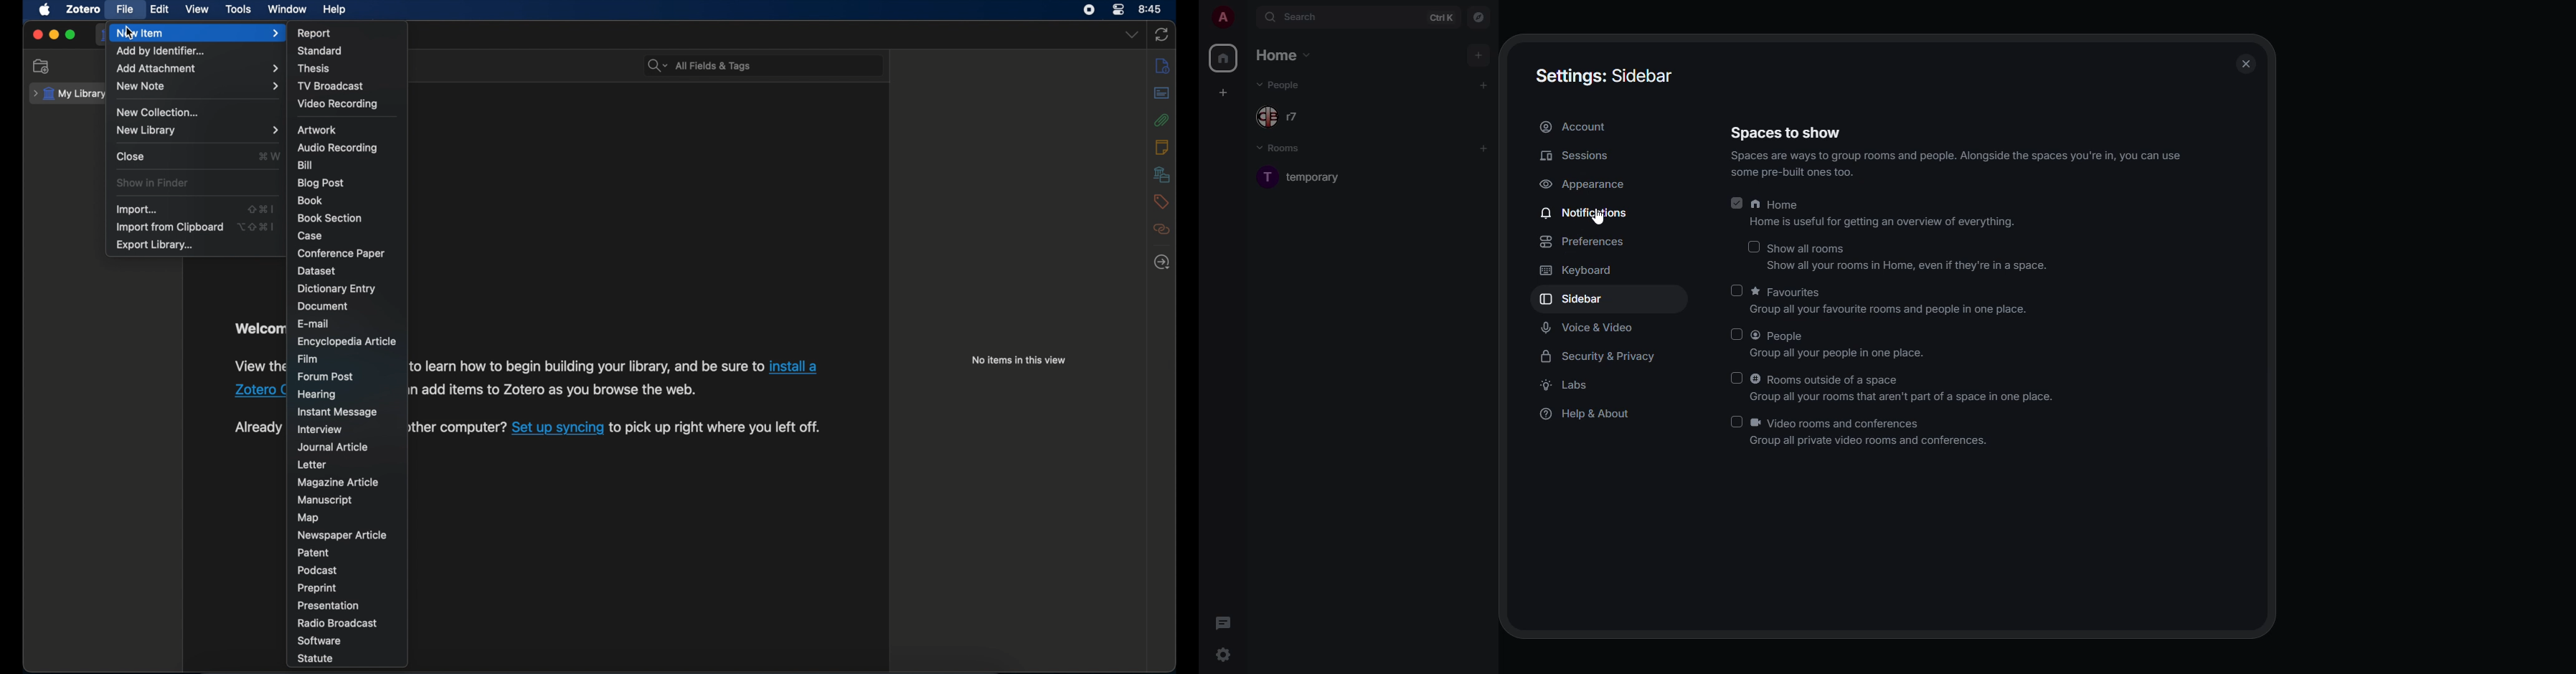 The width and height of the screenshot is (2576, 700). I want to click on radio broadcast, so click(340, 623).